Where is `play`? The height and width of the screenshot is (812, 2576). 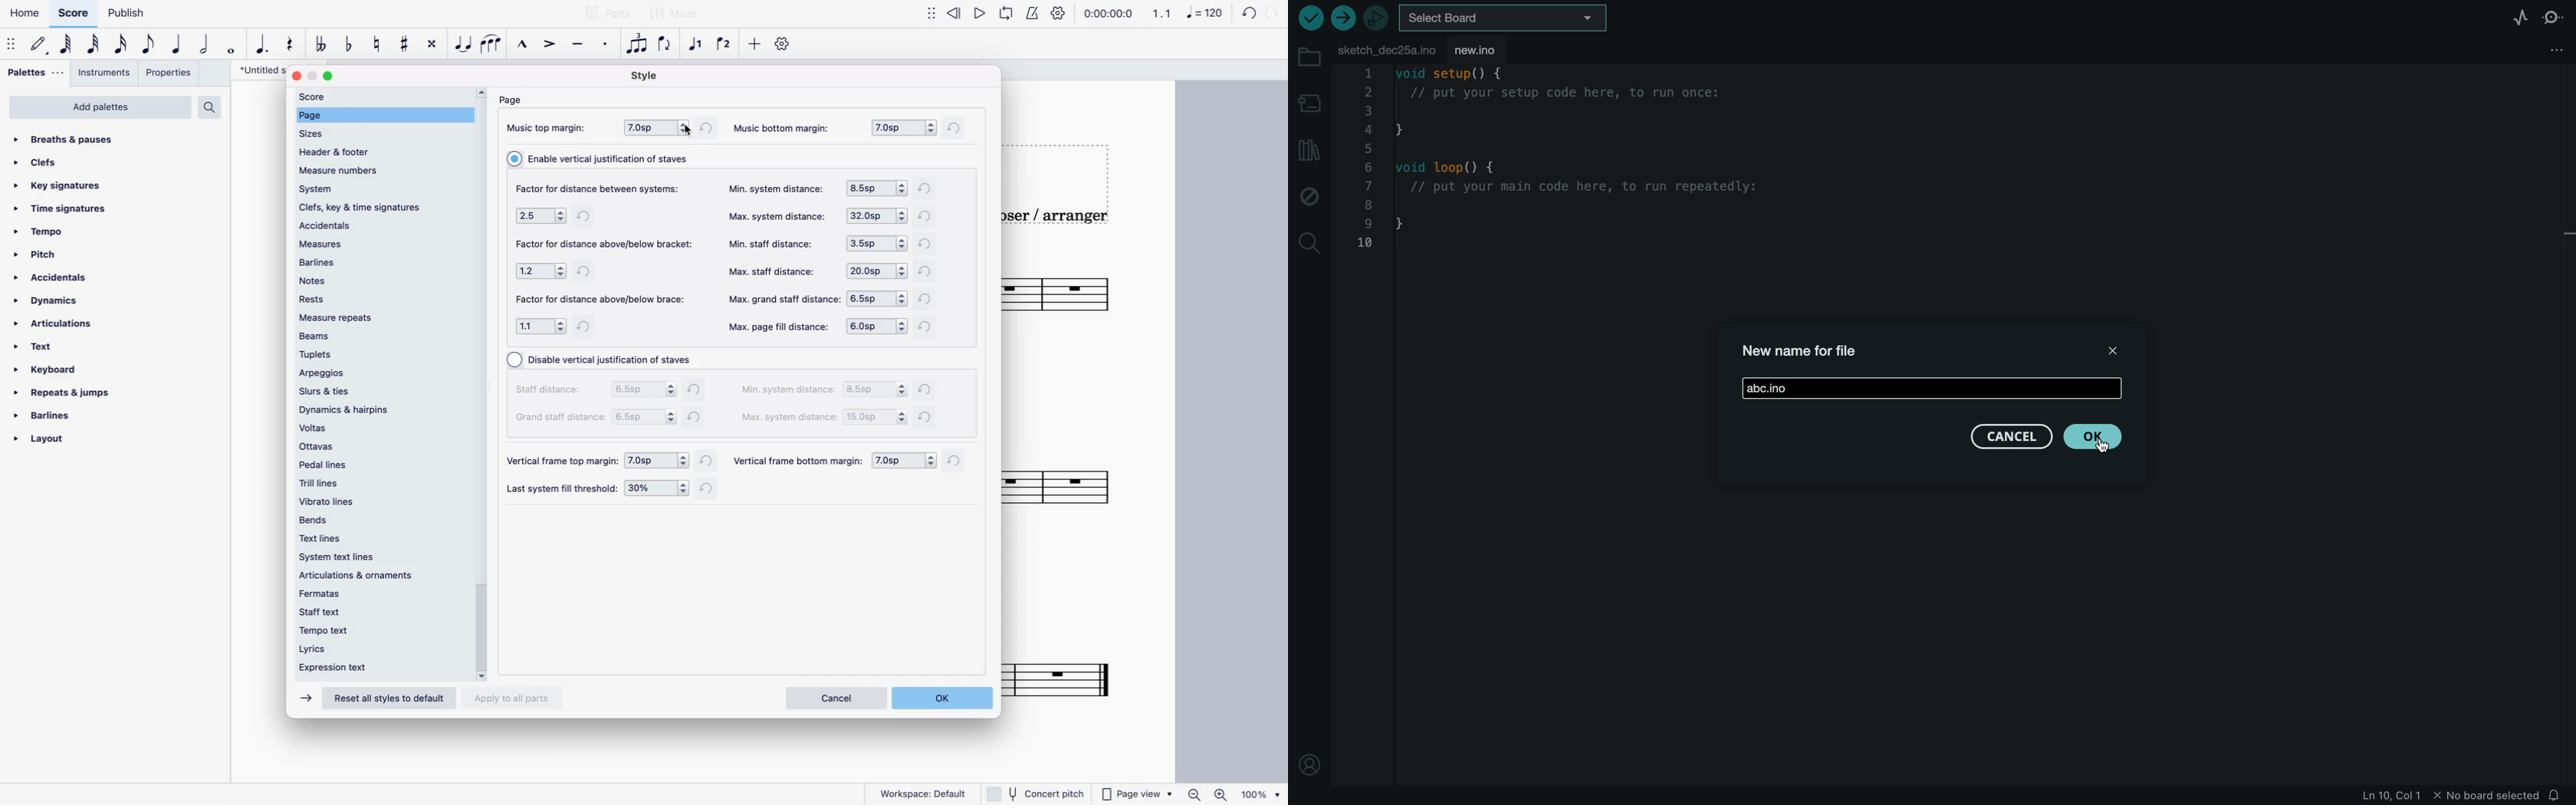 play is located at coordinates (981, 16).